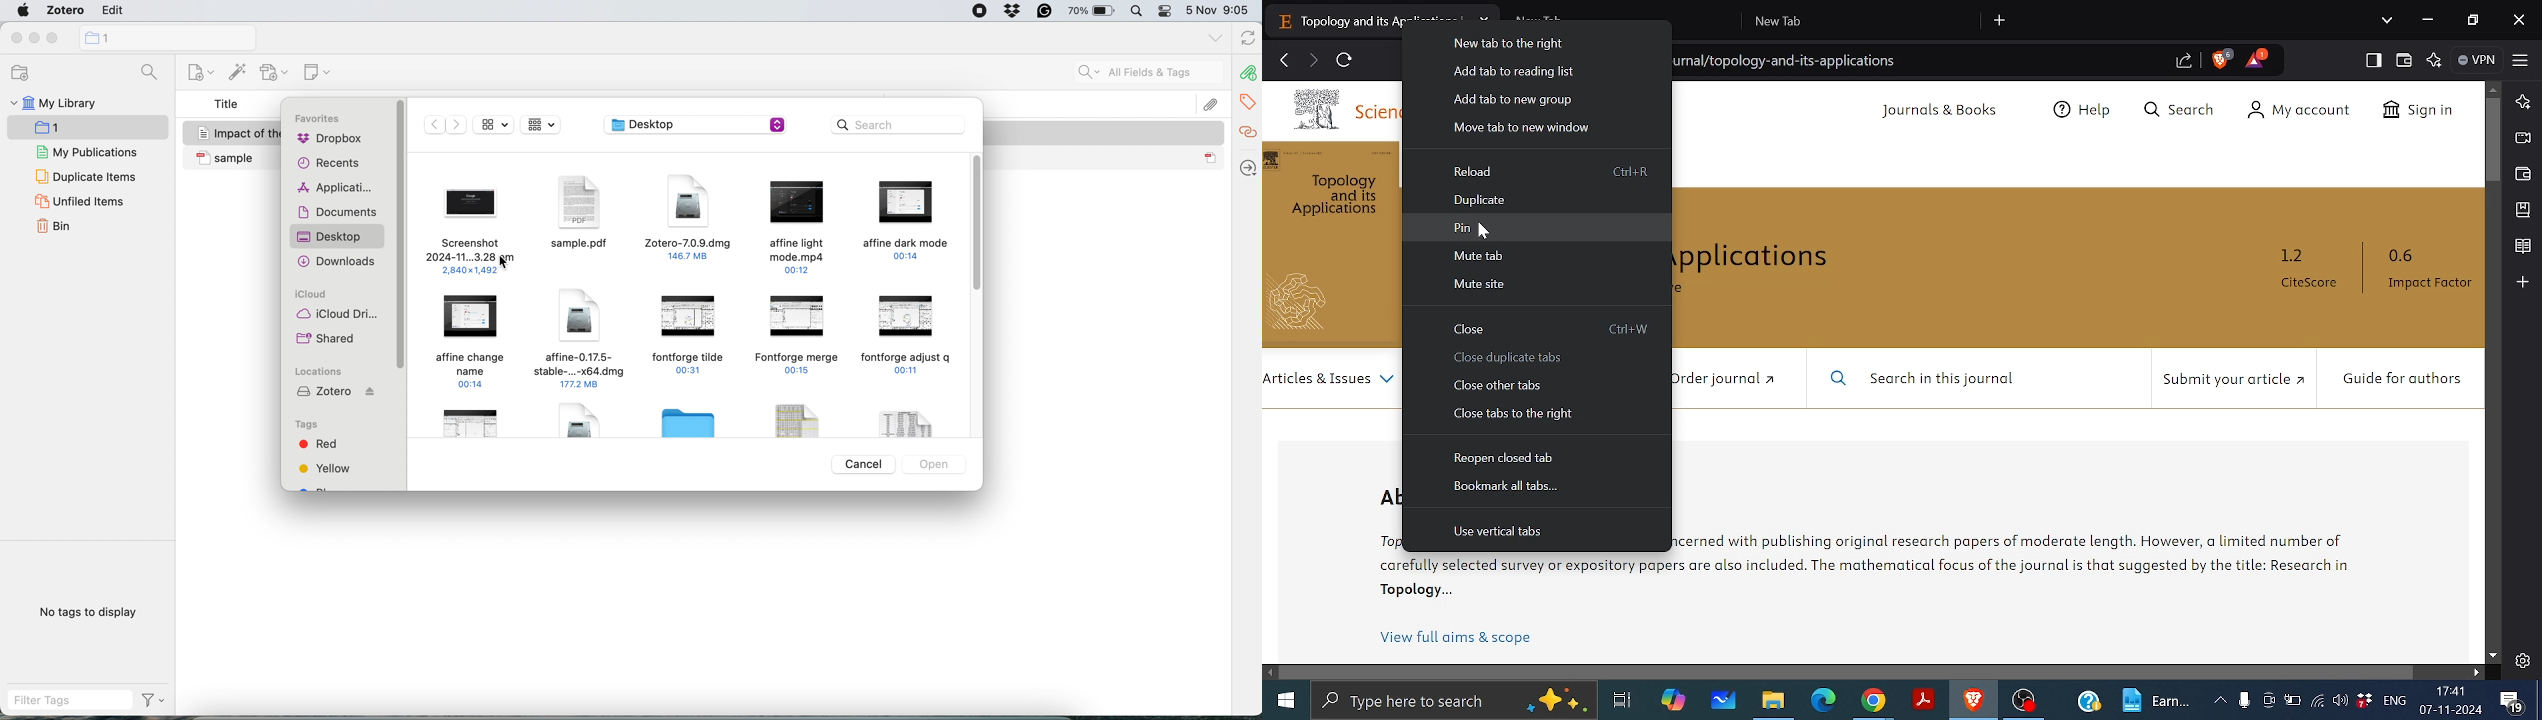 This screenshot has width=2548, height=728. Describe the element at coordinates (1166, 13) in the screenshot. I see `control center` at that location.